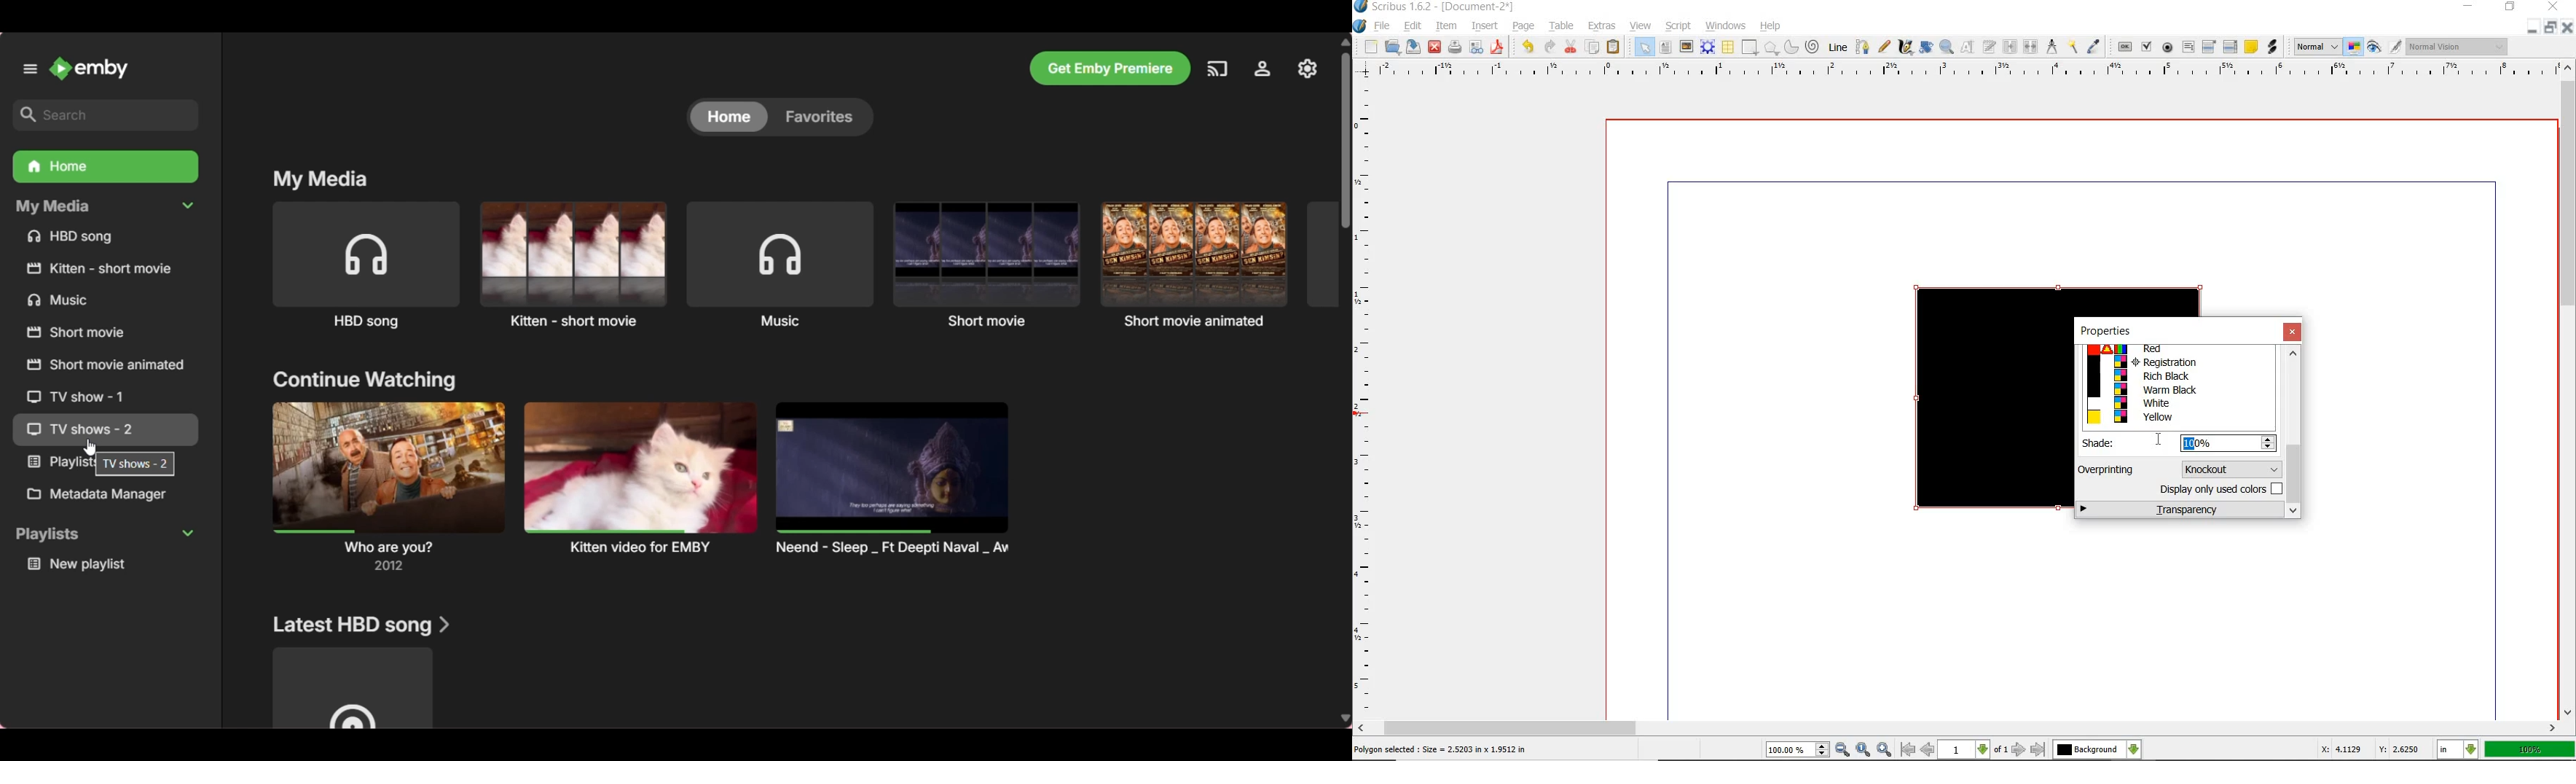 The width and height of the screenshot is (2576, 784). I want to click on system logo, so click(1361, 27).